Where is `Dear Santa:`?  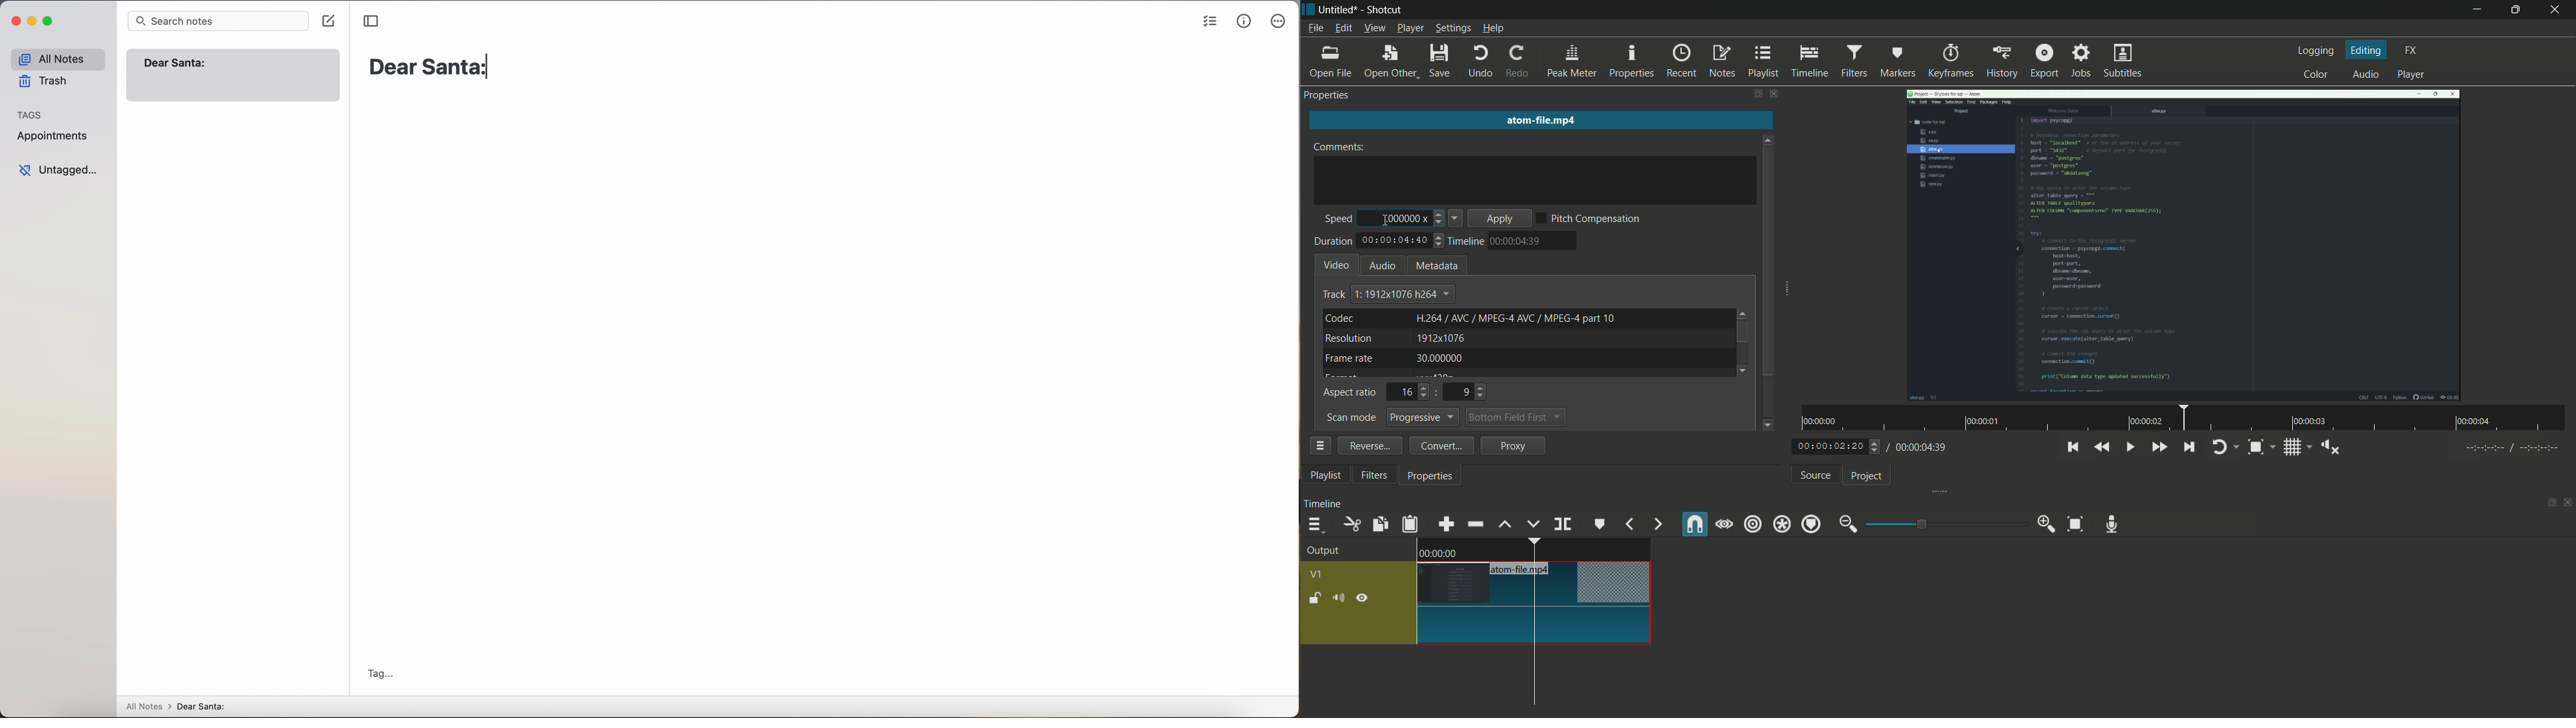 Dear Santa: is located at coordinates (435, 67).